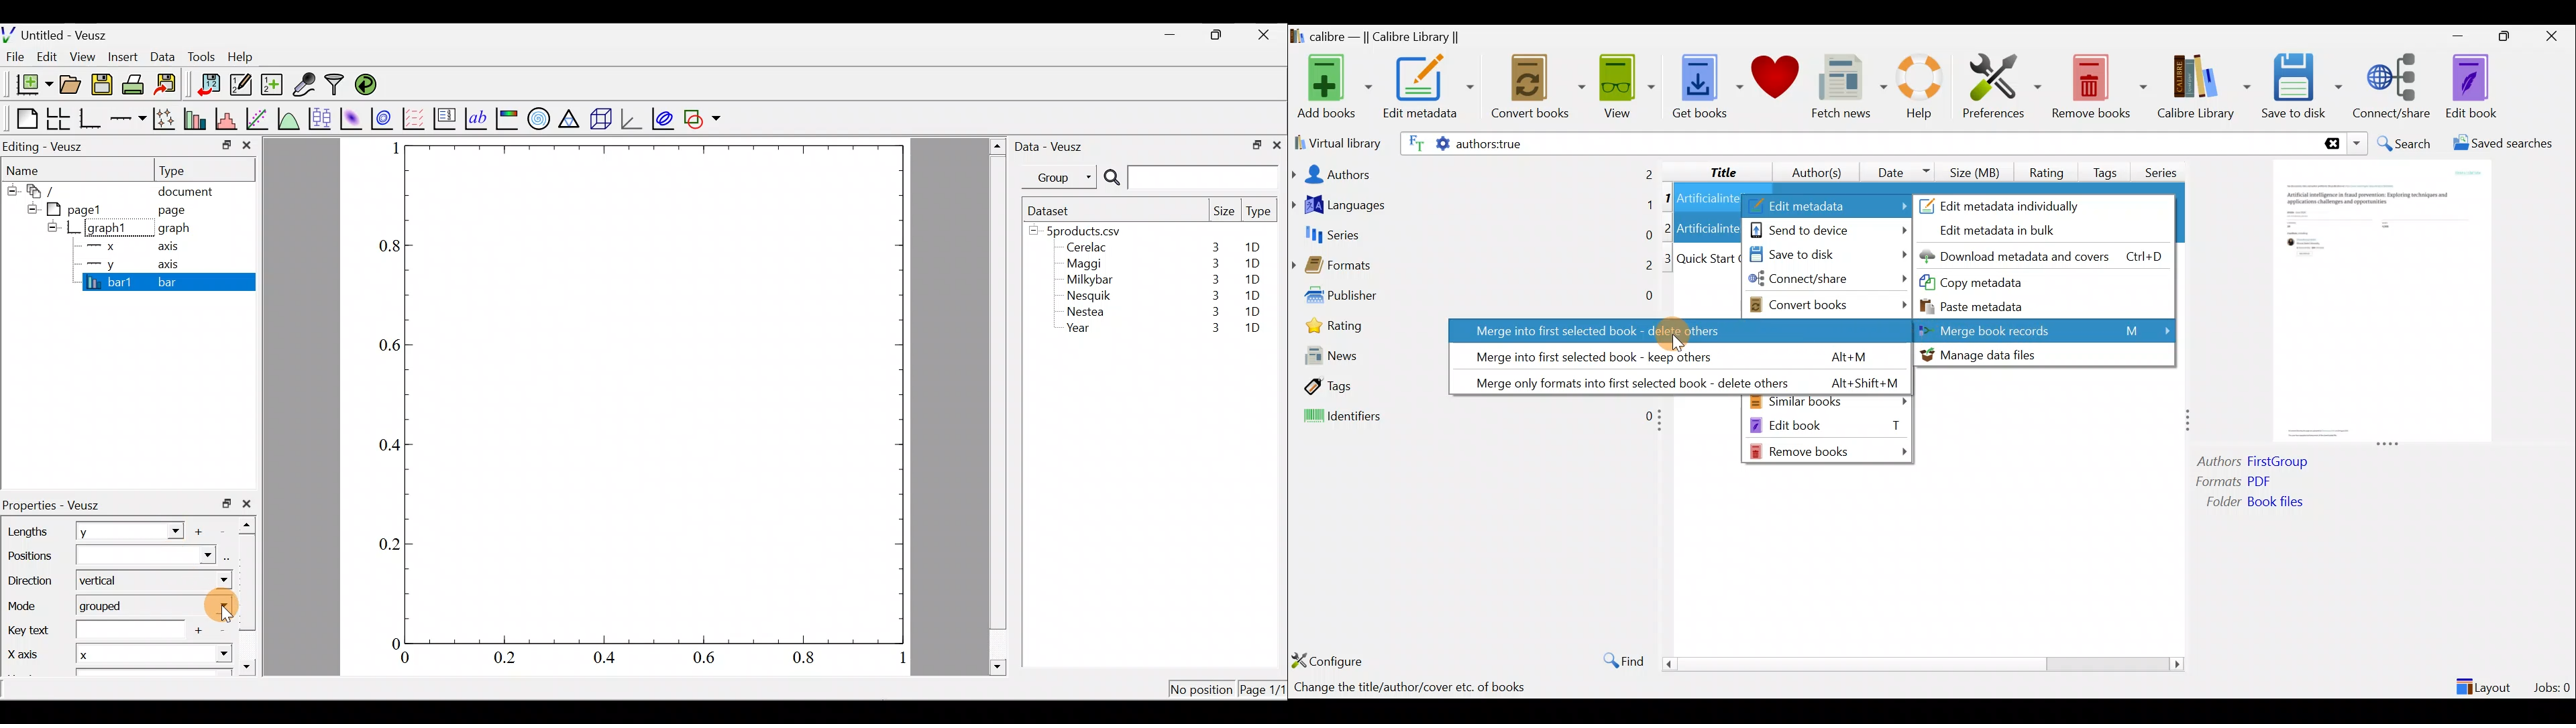  I want to click on Calibre library, so click(2203, 84).